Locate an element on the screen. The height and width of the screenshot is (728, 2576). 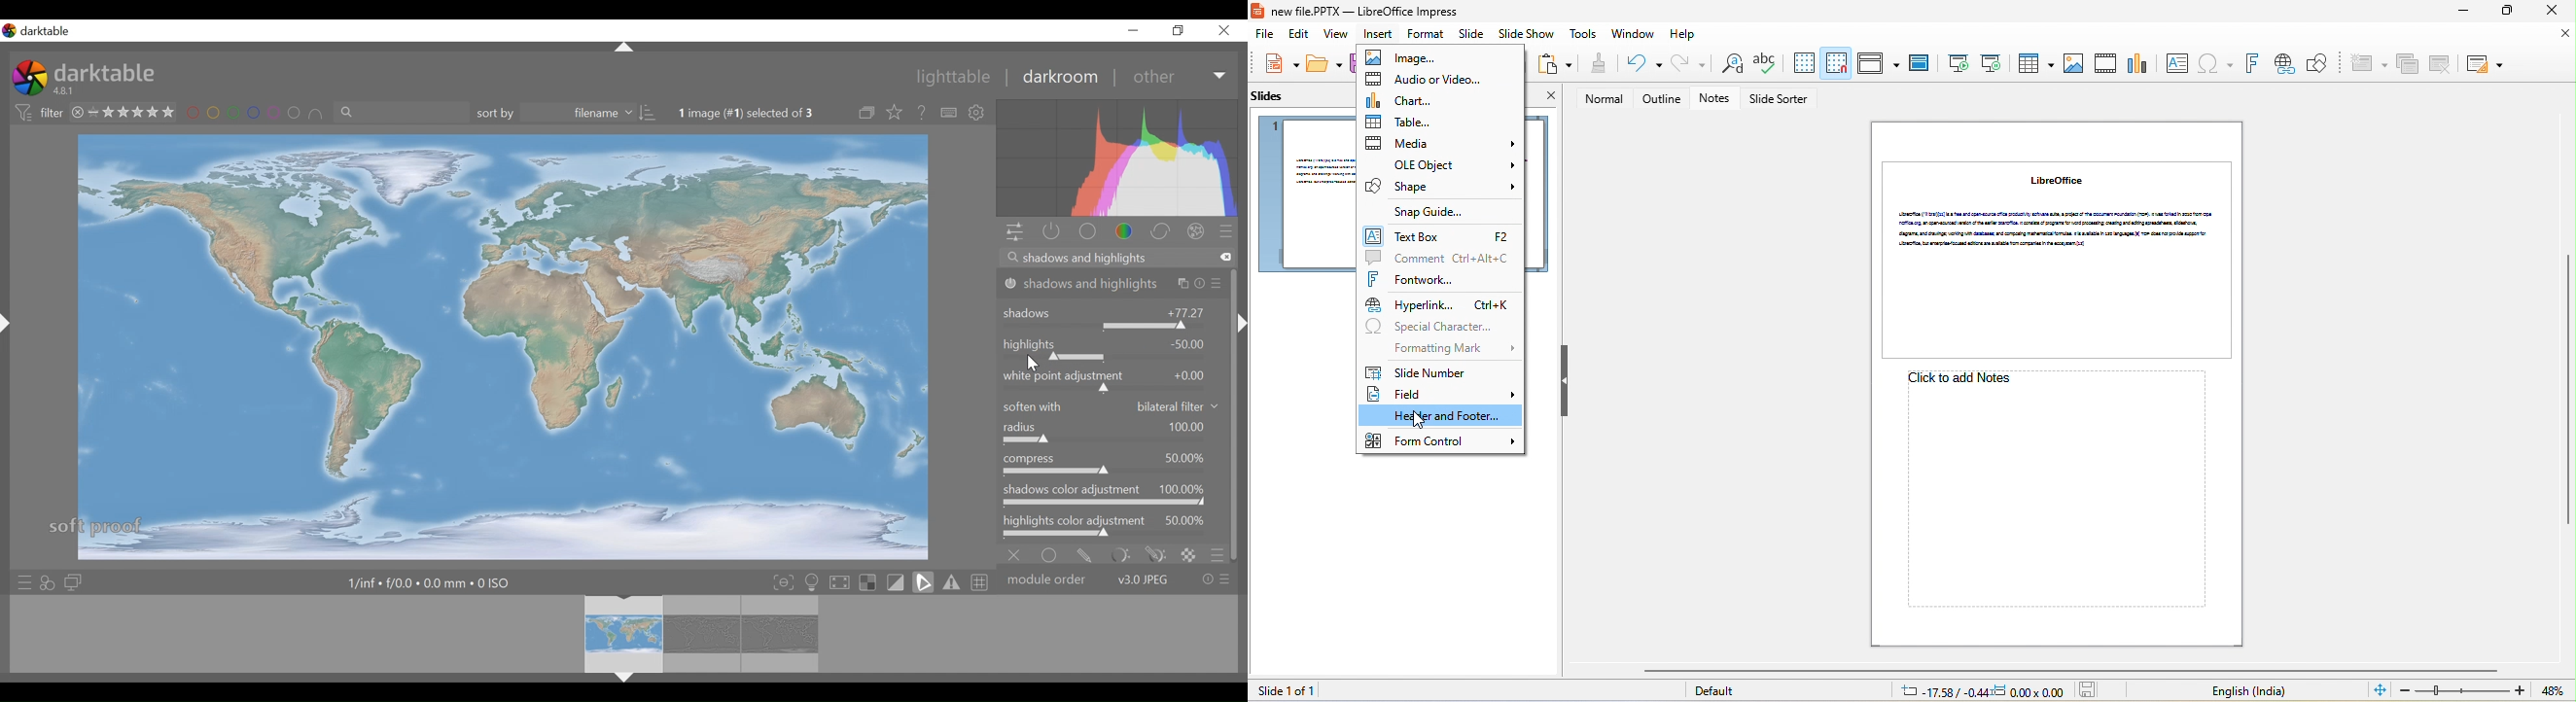
Maximum Exposure is located at coordinates (430, 582).